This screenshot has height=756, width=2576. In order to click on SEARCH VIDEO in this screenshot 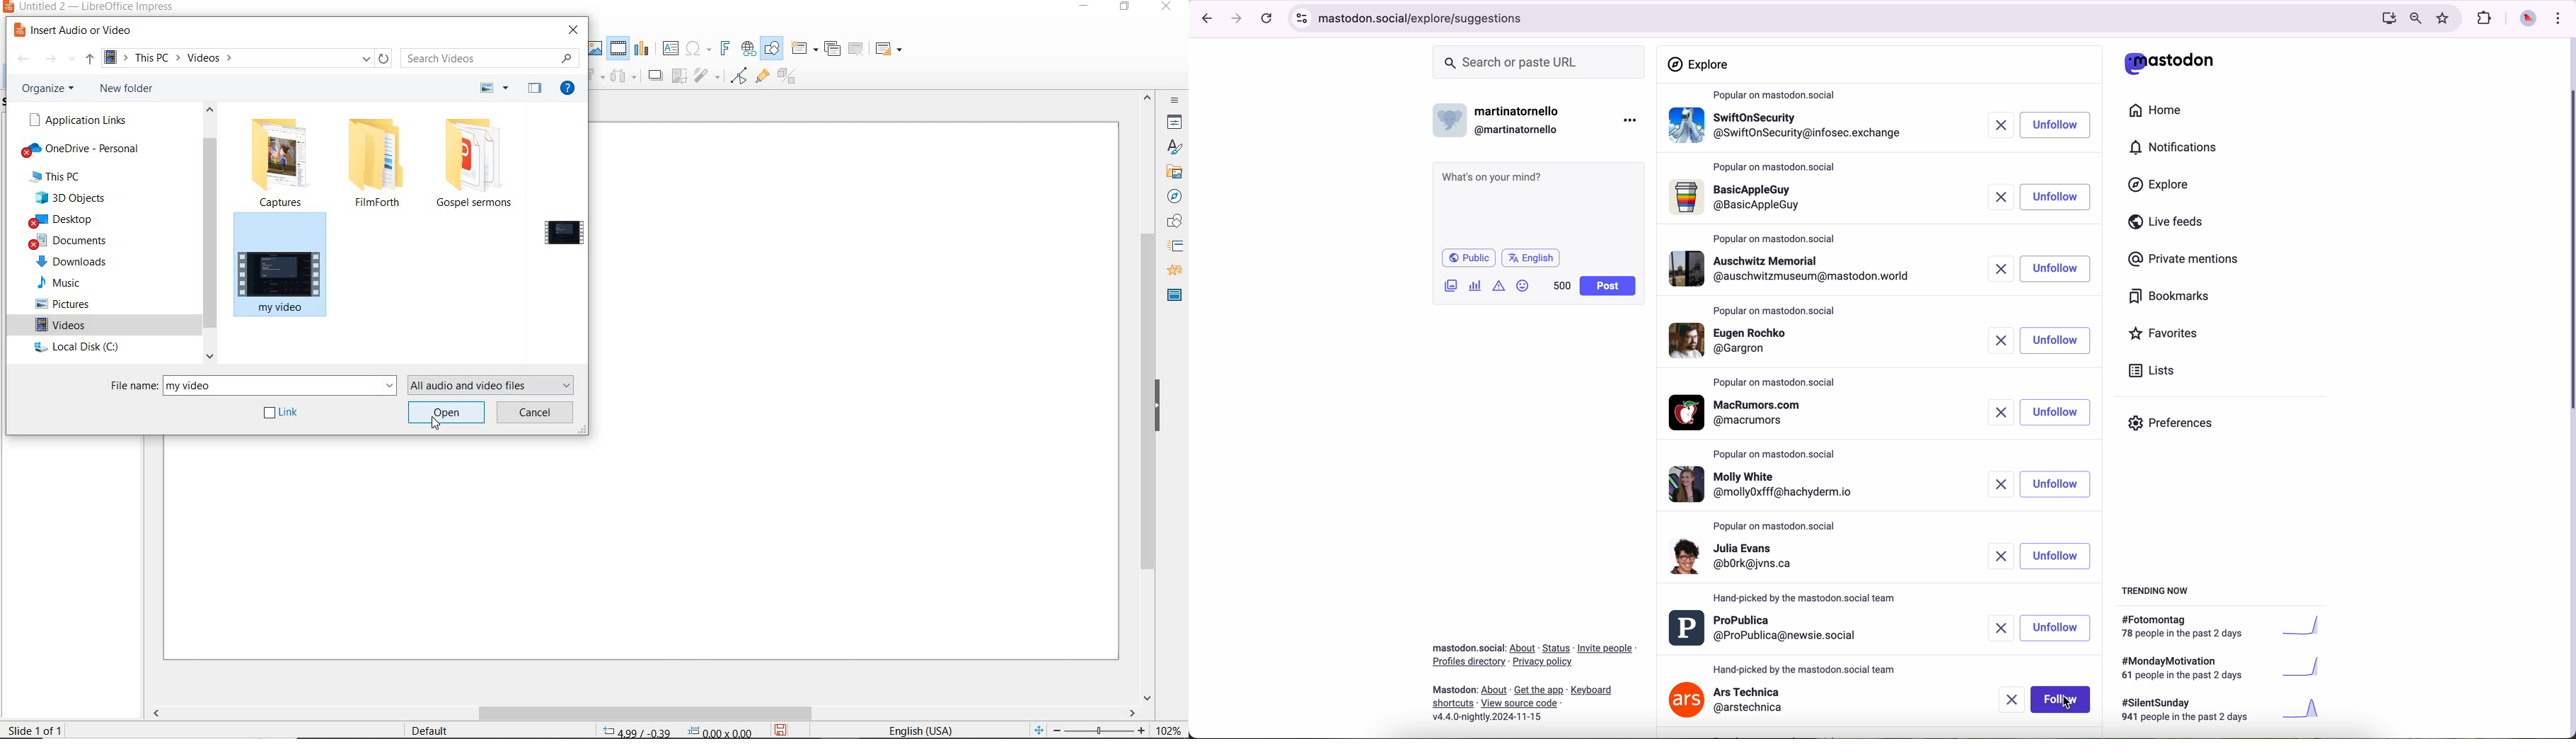, I will do `click(493, 57)`.